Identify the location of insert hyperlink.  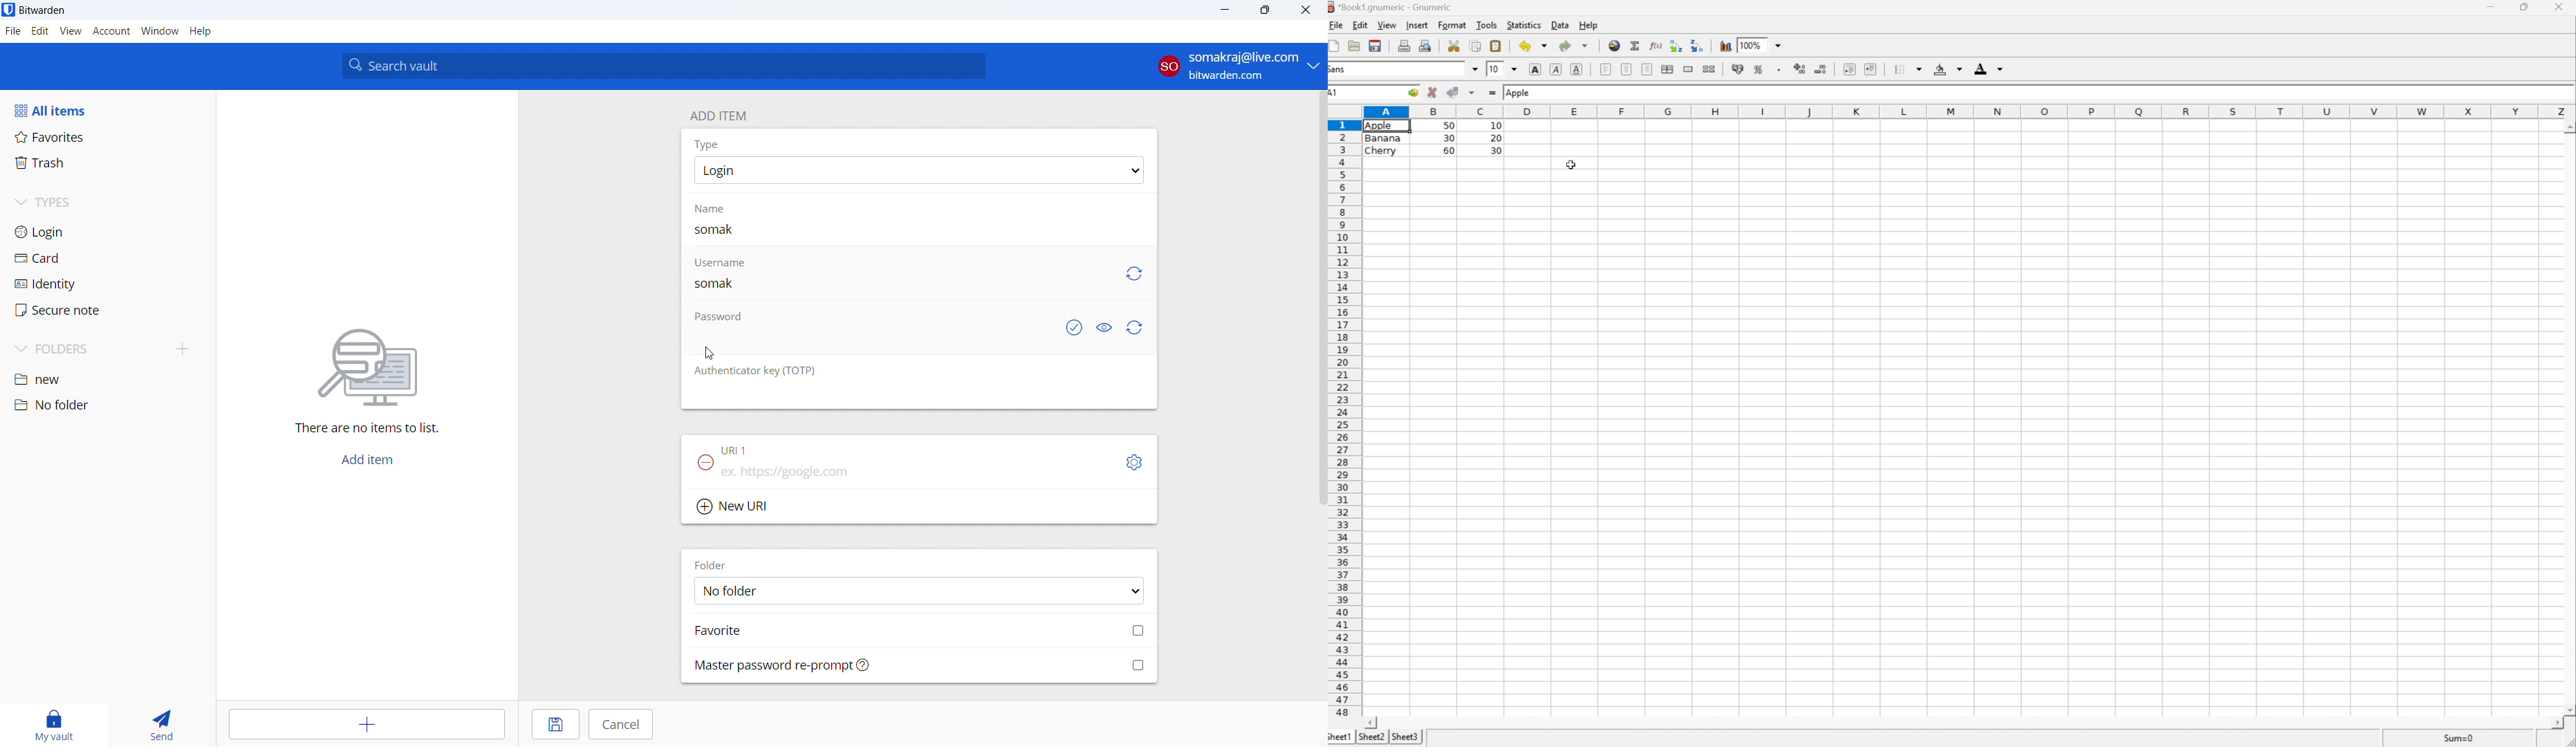
(1614, 46).